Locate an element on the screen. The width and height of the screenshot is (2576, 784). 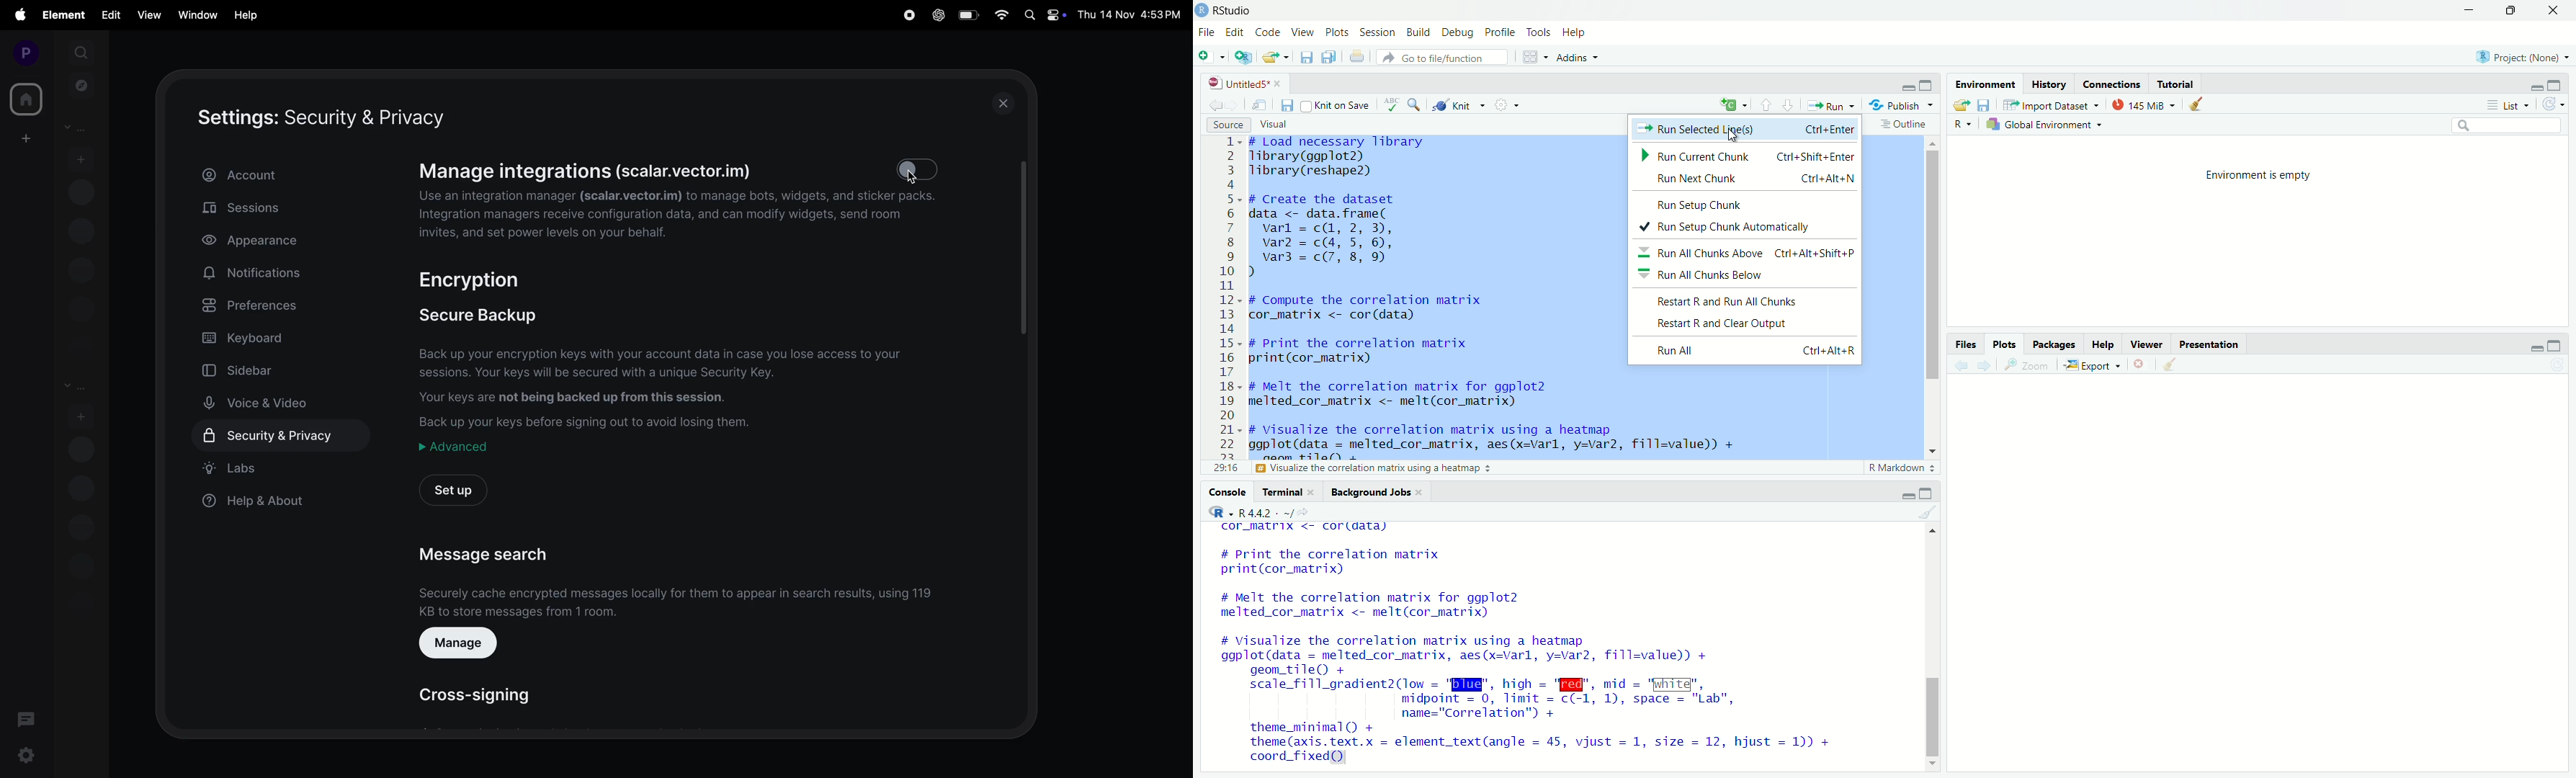
open an existing file is located at coordinates (1275, 57).